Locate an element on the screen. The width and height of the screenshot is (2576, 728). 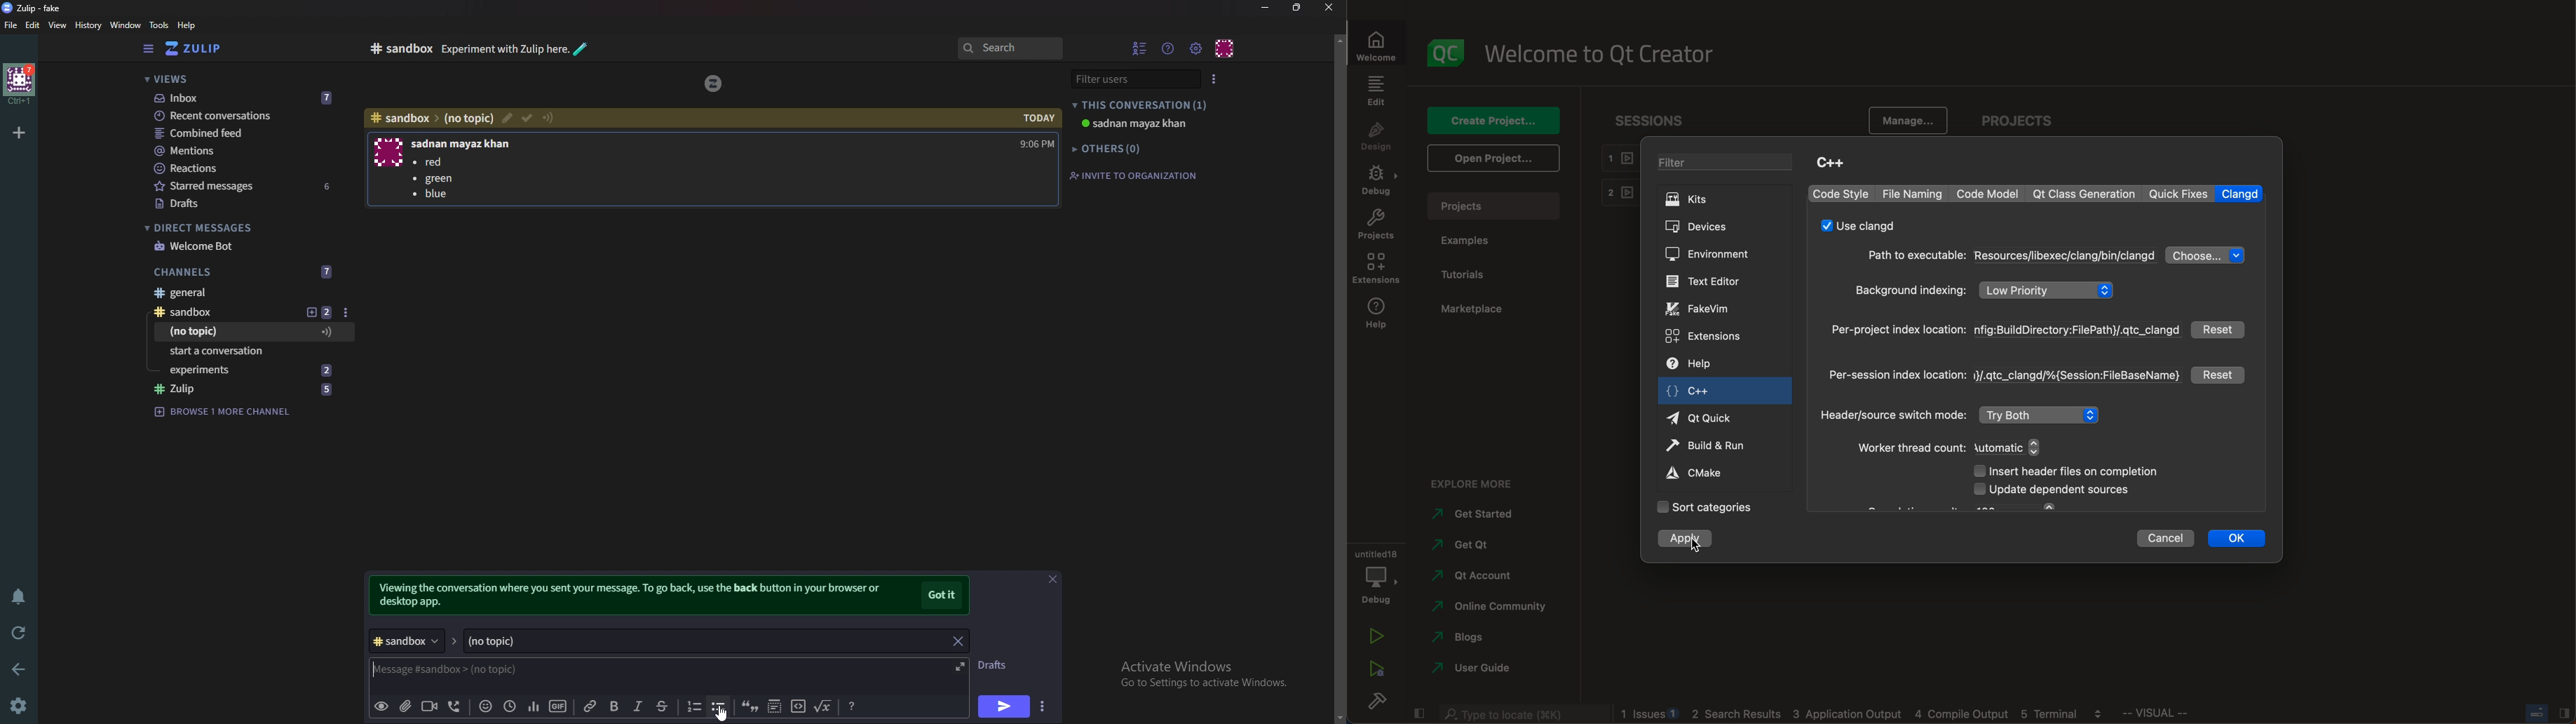
Inbox is located at coordinates (246, 99).